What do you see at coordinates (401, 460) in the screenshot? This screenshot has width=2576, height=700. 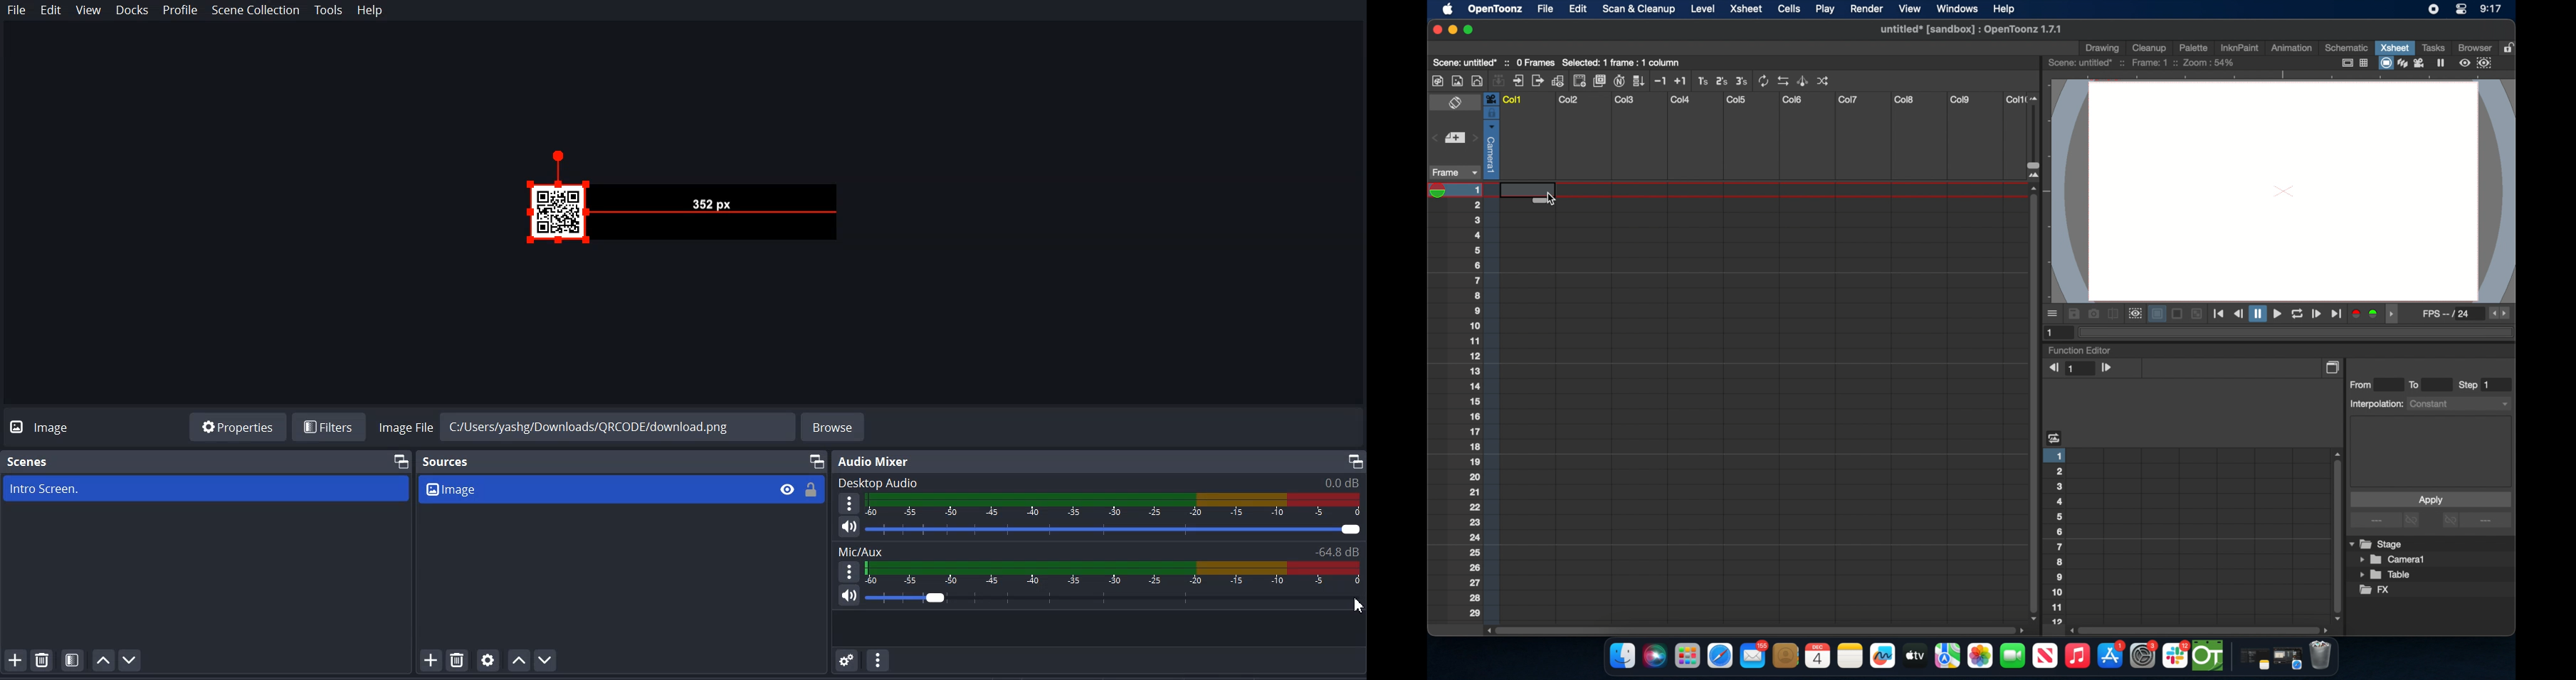 I see `Maximize` at bounding box center [401, 460].